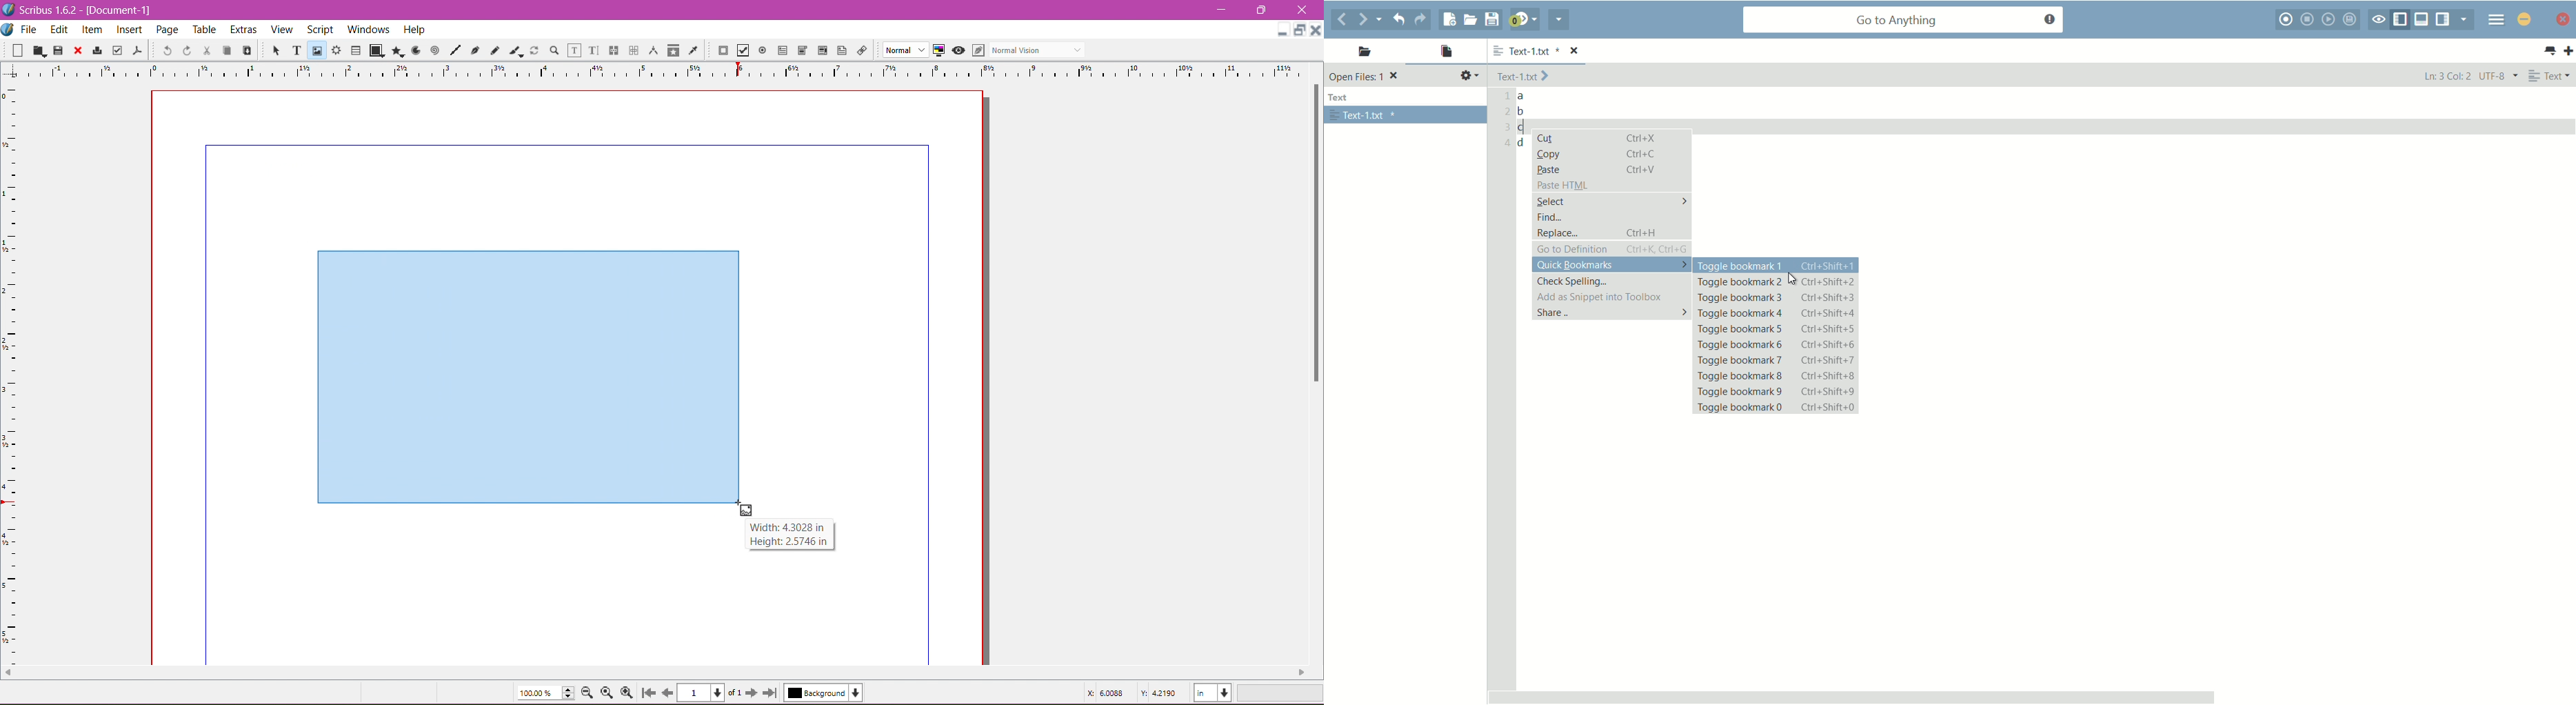  What do you see at coordinates (495, 50) in the screenshot?
I see `Freehand Line` at bounding box center [495, 50].